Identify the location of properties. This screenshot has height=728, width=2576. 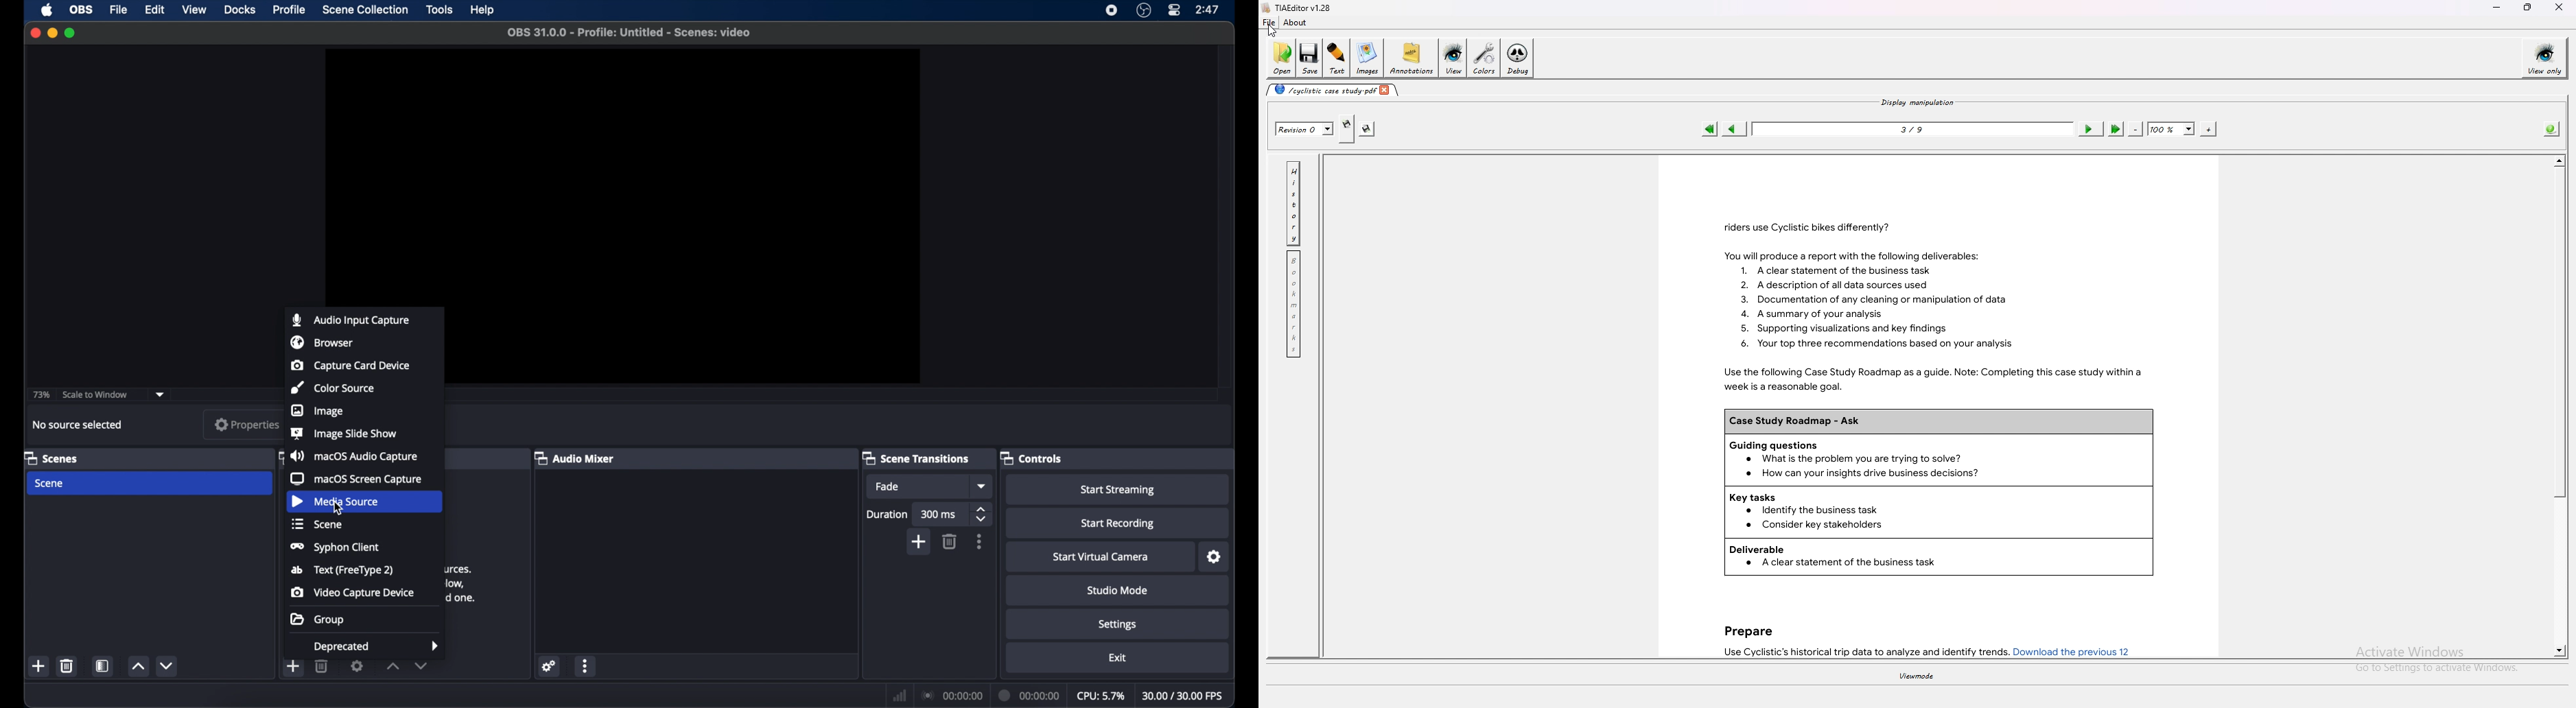
(247, 425).